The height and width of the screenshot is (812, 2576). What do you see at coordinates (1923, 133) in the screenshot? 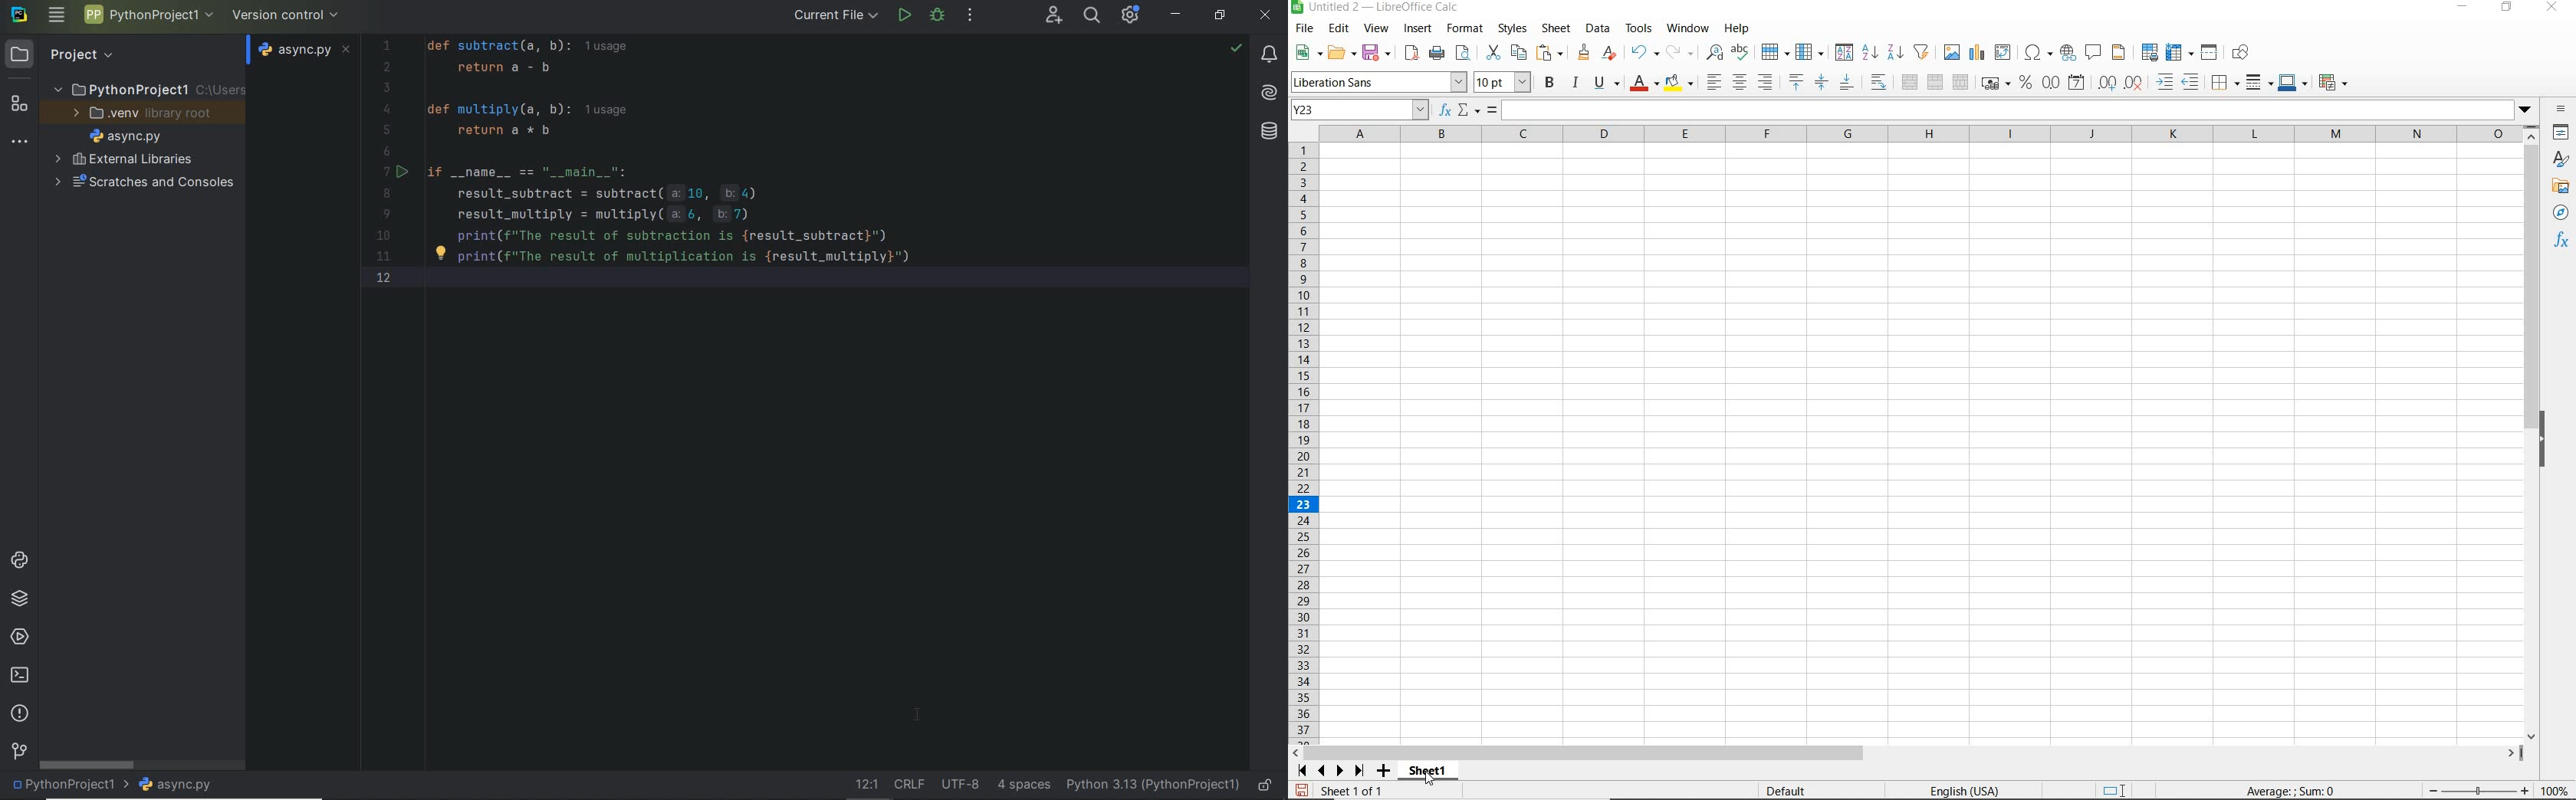
I see `COLUMNS` at bounding box center [1923, 133].